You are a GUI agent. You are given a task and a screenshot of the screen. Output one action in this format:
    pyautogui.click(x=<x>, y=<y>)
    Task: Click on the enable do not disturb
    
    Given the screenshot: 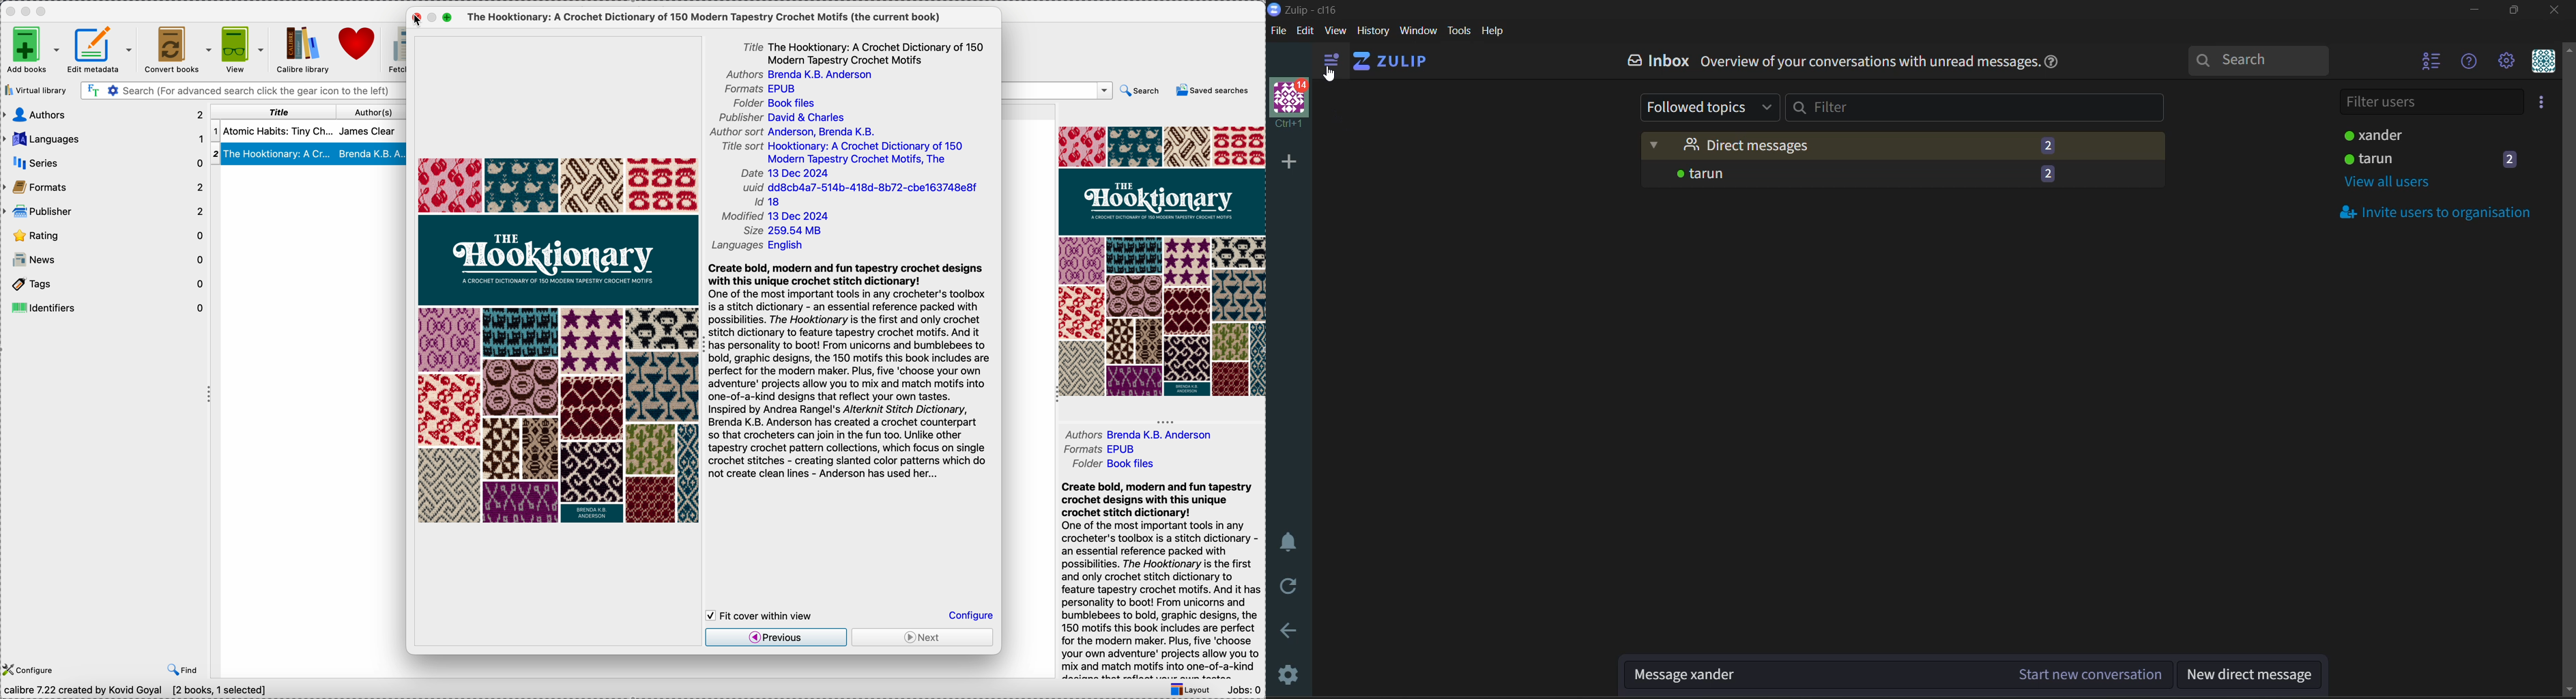 What is the action you would take?
    pyautogui.click(x=1289, y=544)
    